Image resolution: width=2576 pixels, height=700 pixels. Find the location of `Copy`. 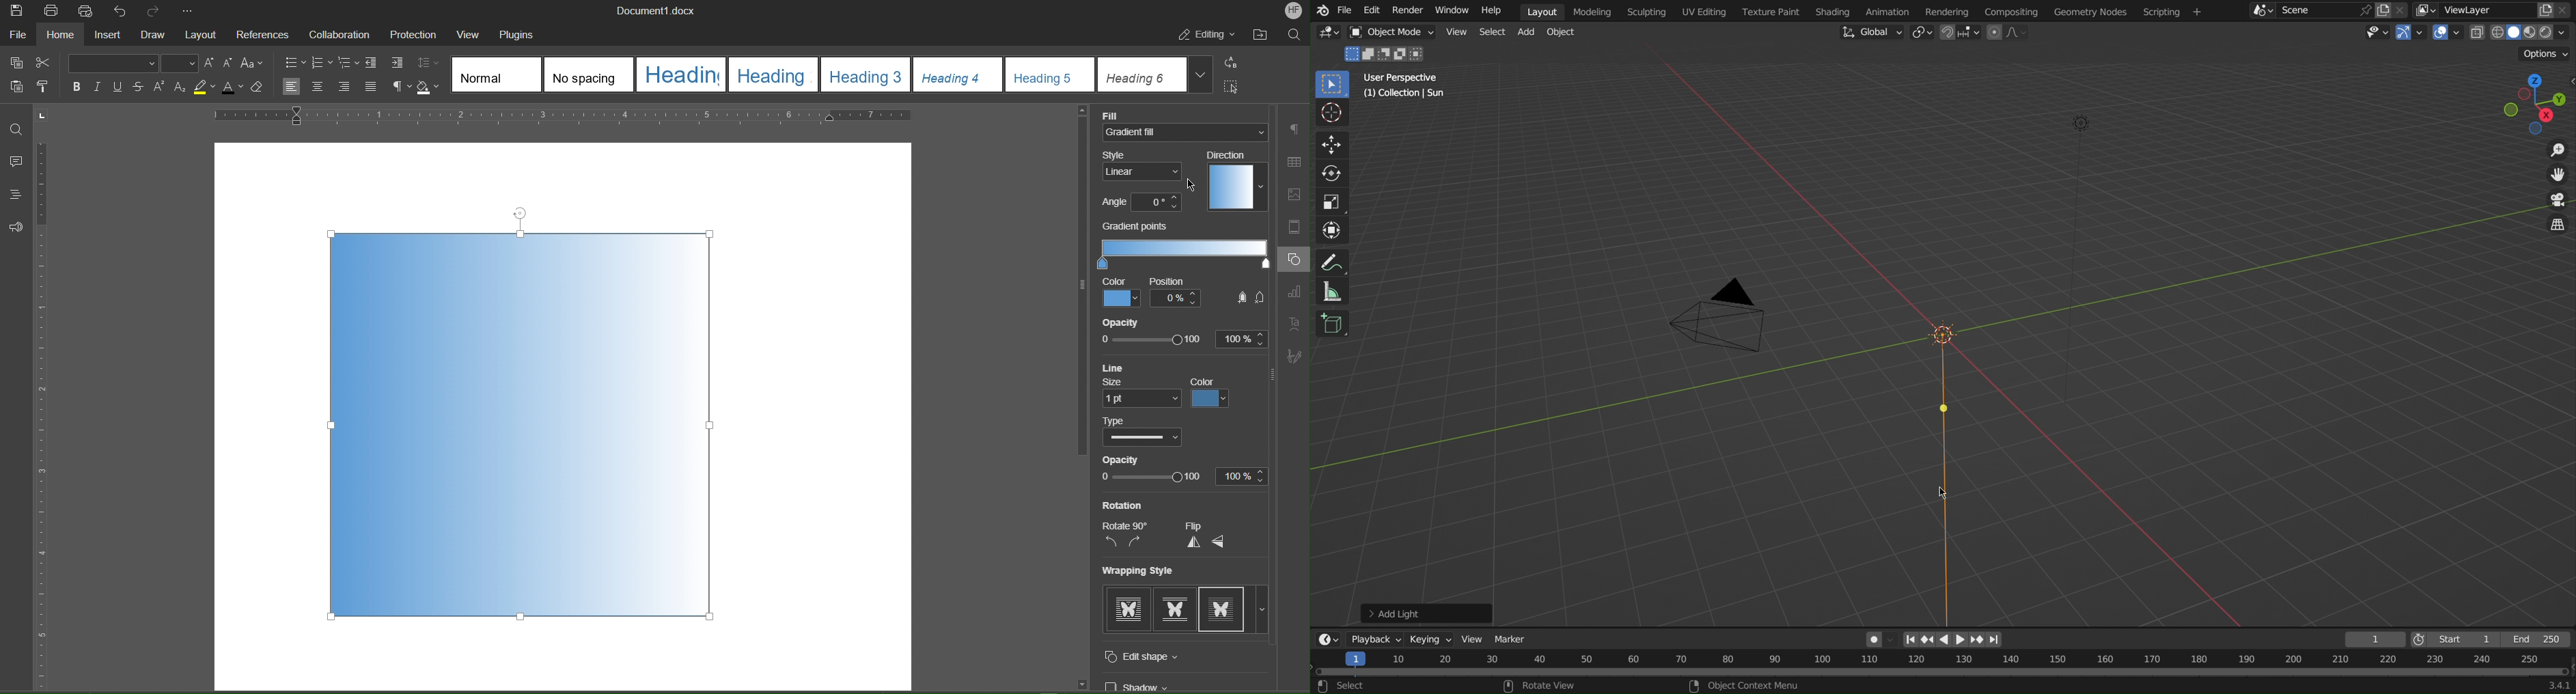

Copy is located at coordinates (16, 63).